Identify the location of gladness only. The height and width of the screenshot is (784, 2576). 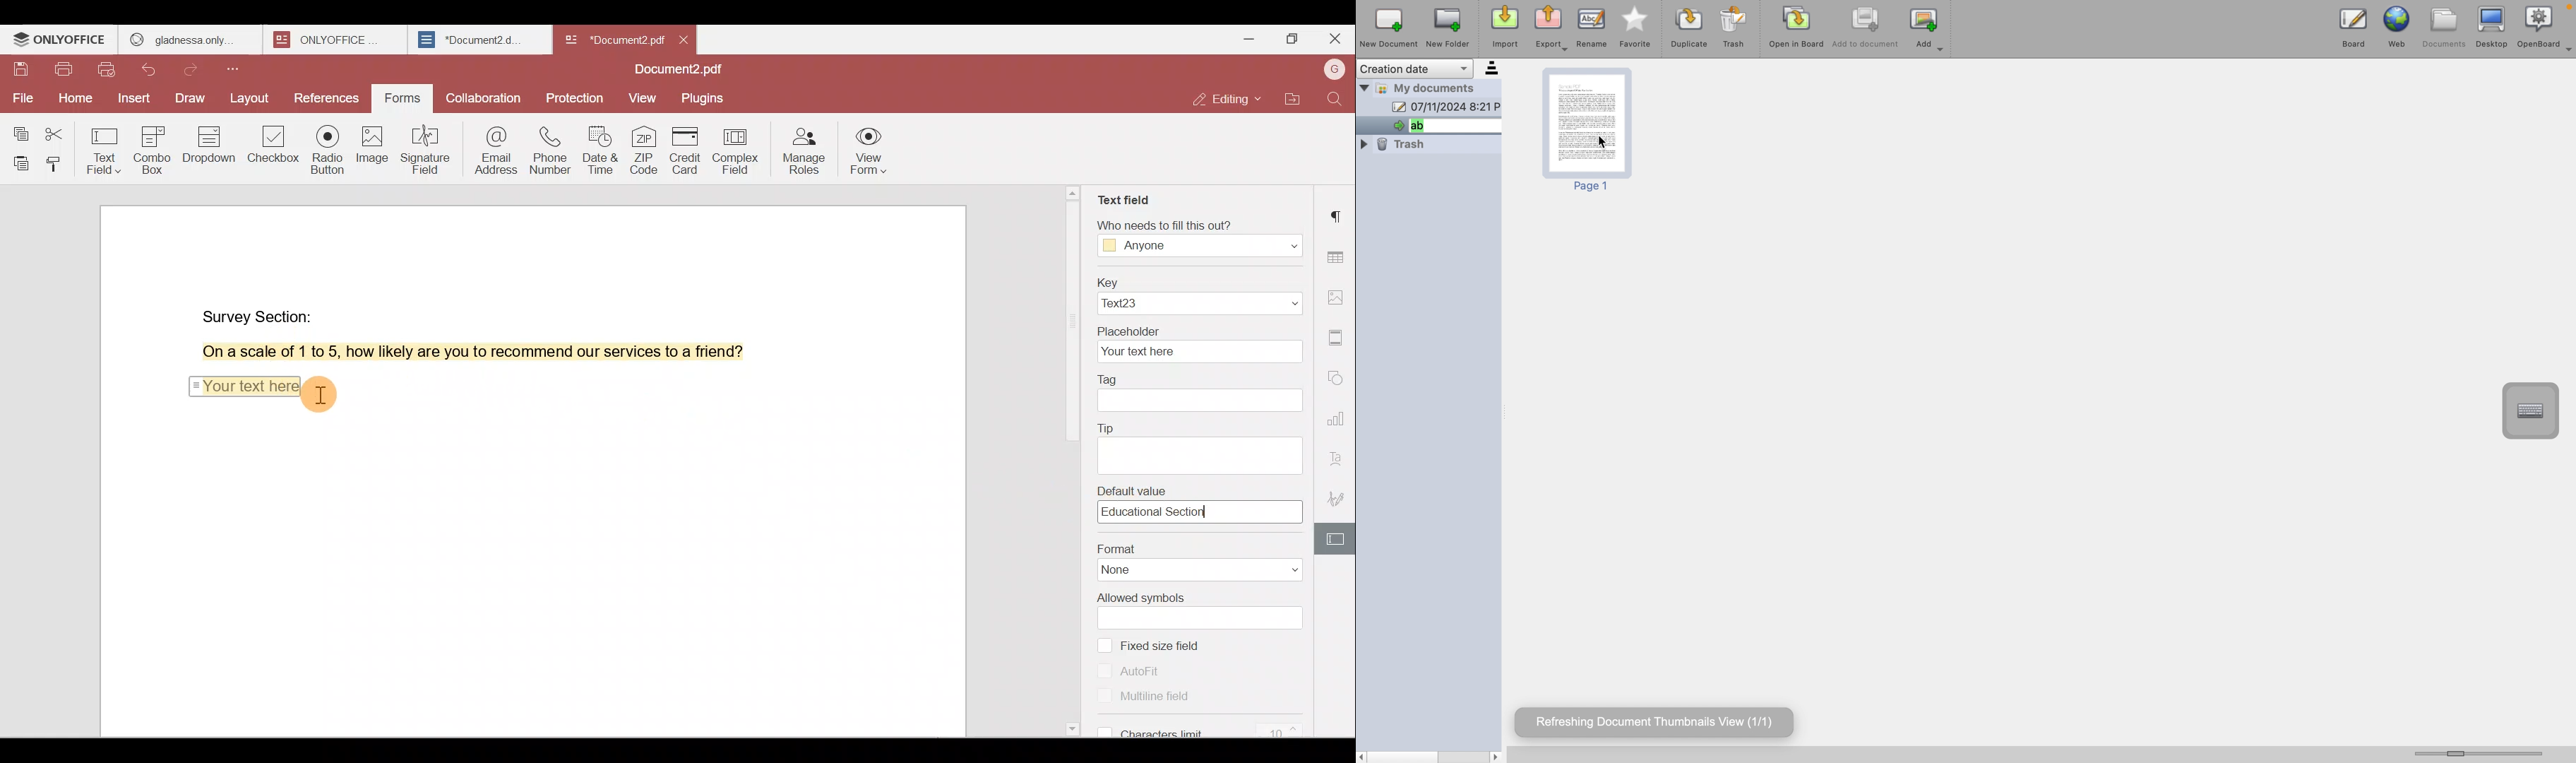
(190, 40).